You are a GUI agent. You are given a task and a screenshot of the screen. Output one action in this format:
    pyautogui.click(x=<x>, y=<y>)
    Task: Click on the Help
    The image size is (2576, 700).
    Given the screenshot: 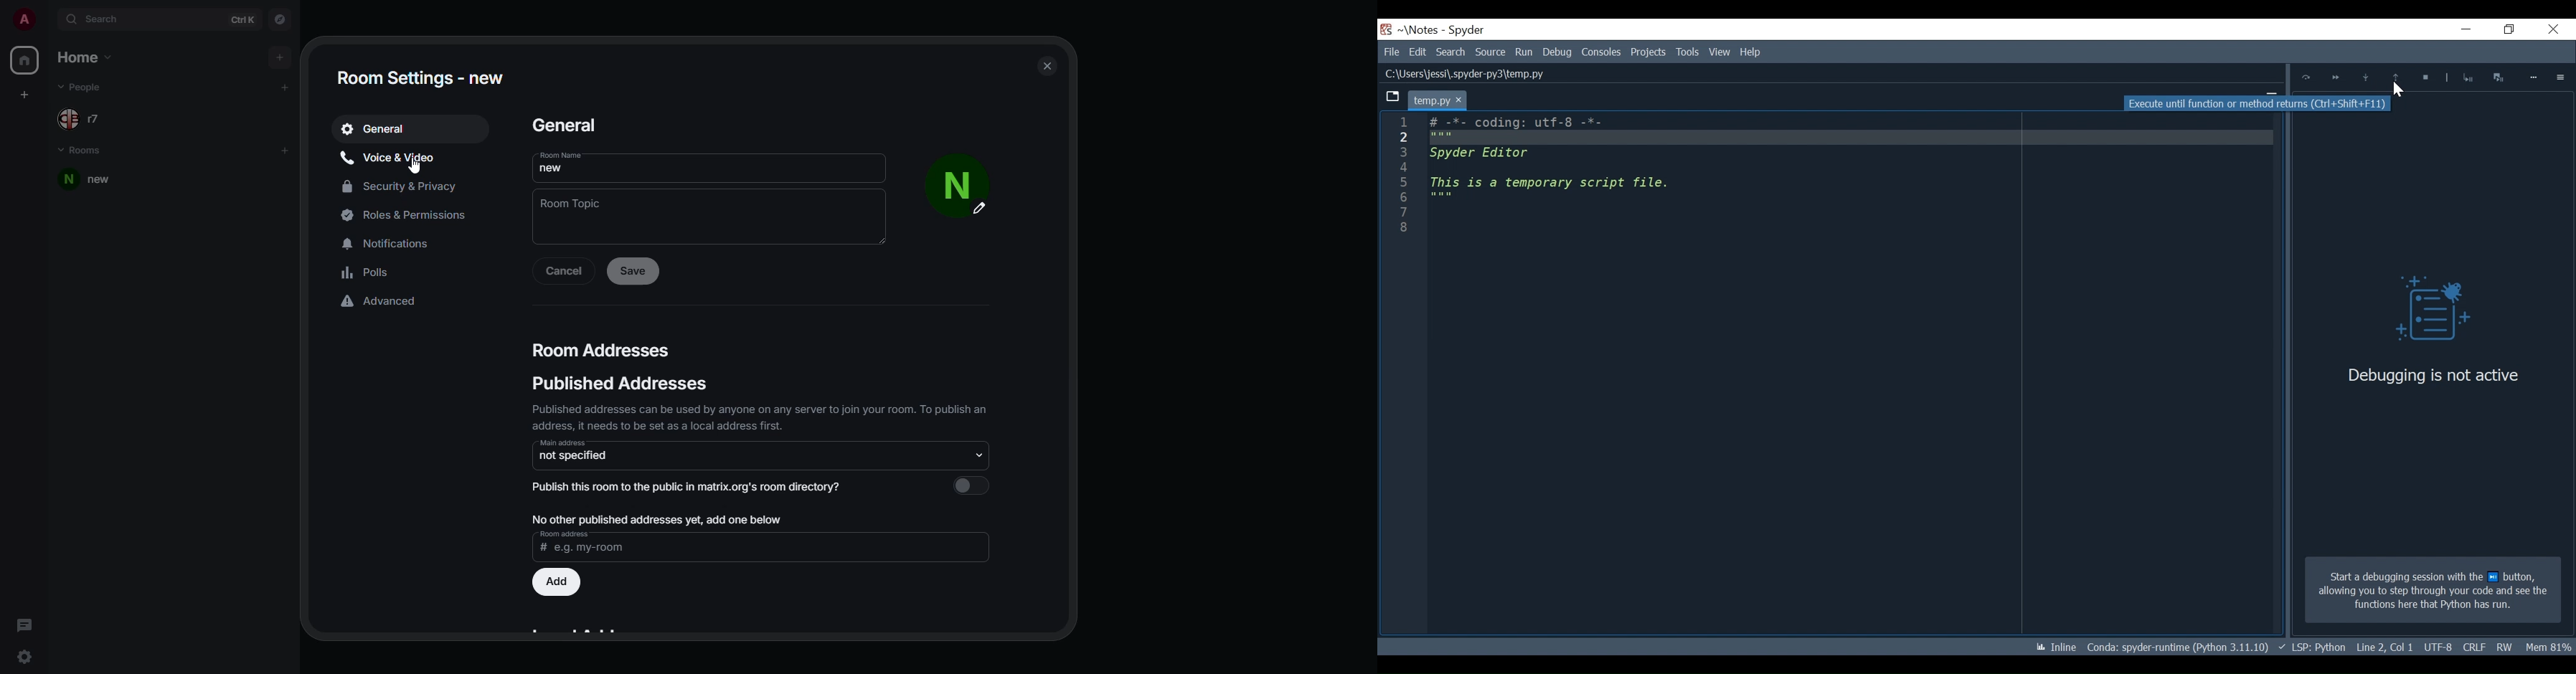 What is the action you would take?
    pyautogui.click(x=1752, y=51)
    